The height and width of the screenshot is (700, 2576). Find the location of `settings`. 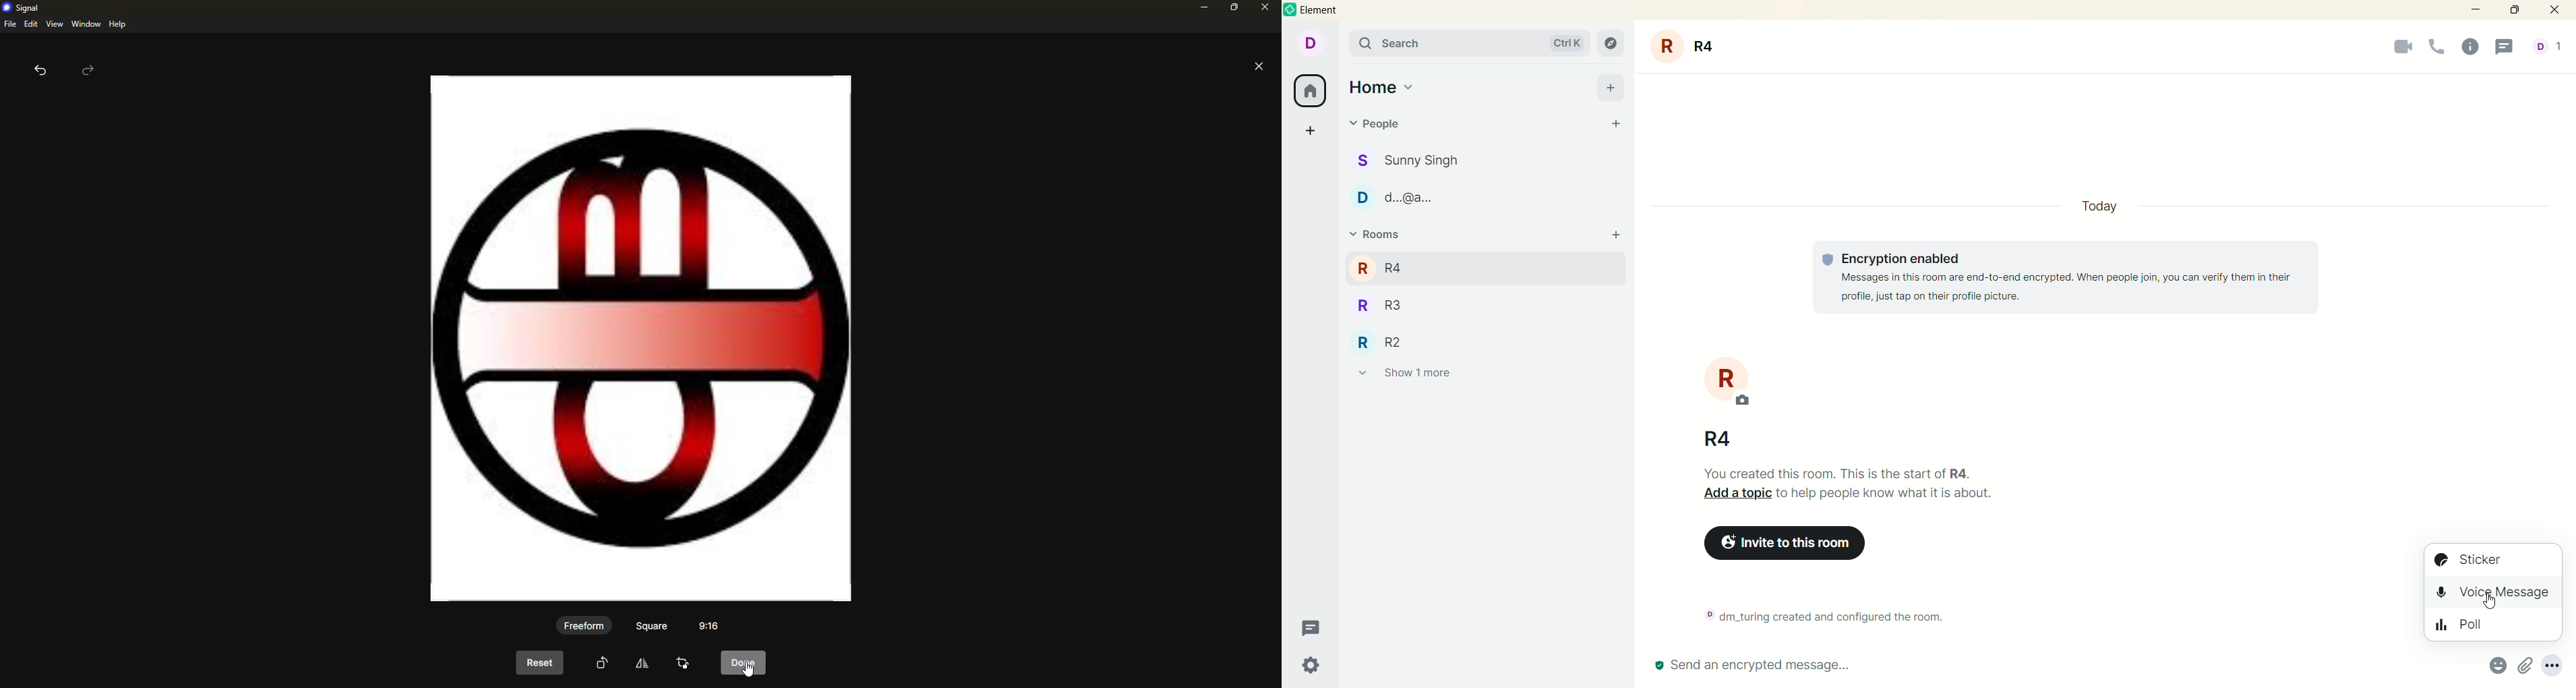

settings is located at coordinates (1311, 666).